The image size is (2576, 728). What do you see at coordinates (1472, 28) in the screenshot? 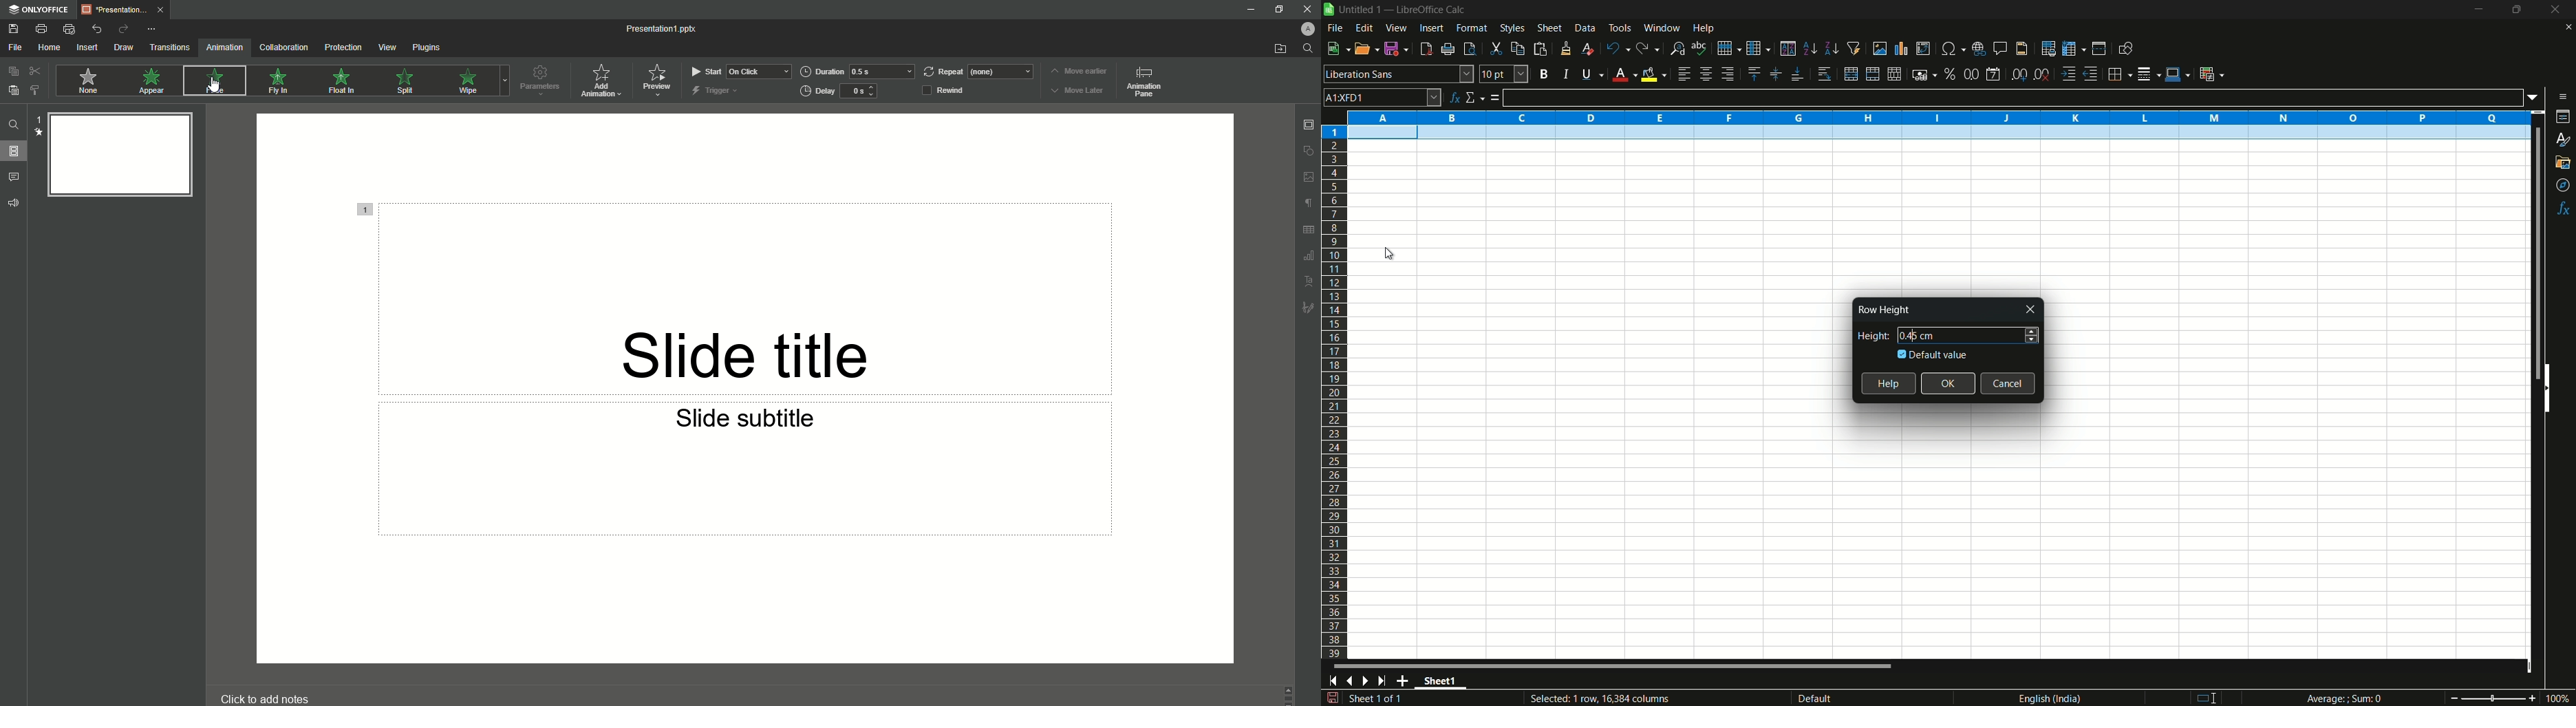
I see `format menu` at bounding box center [1472, 28].